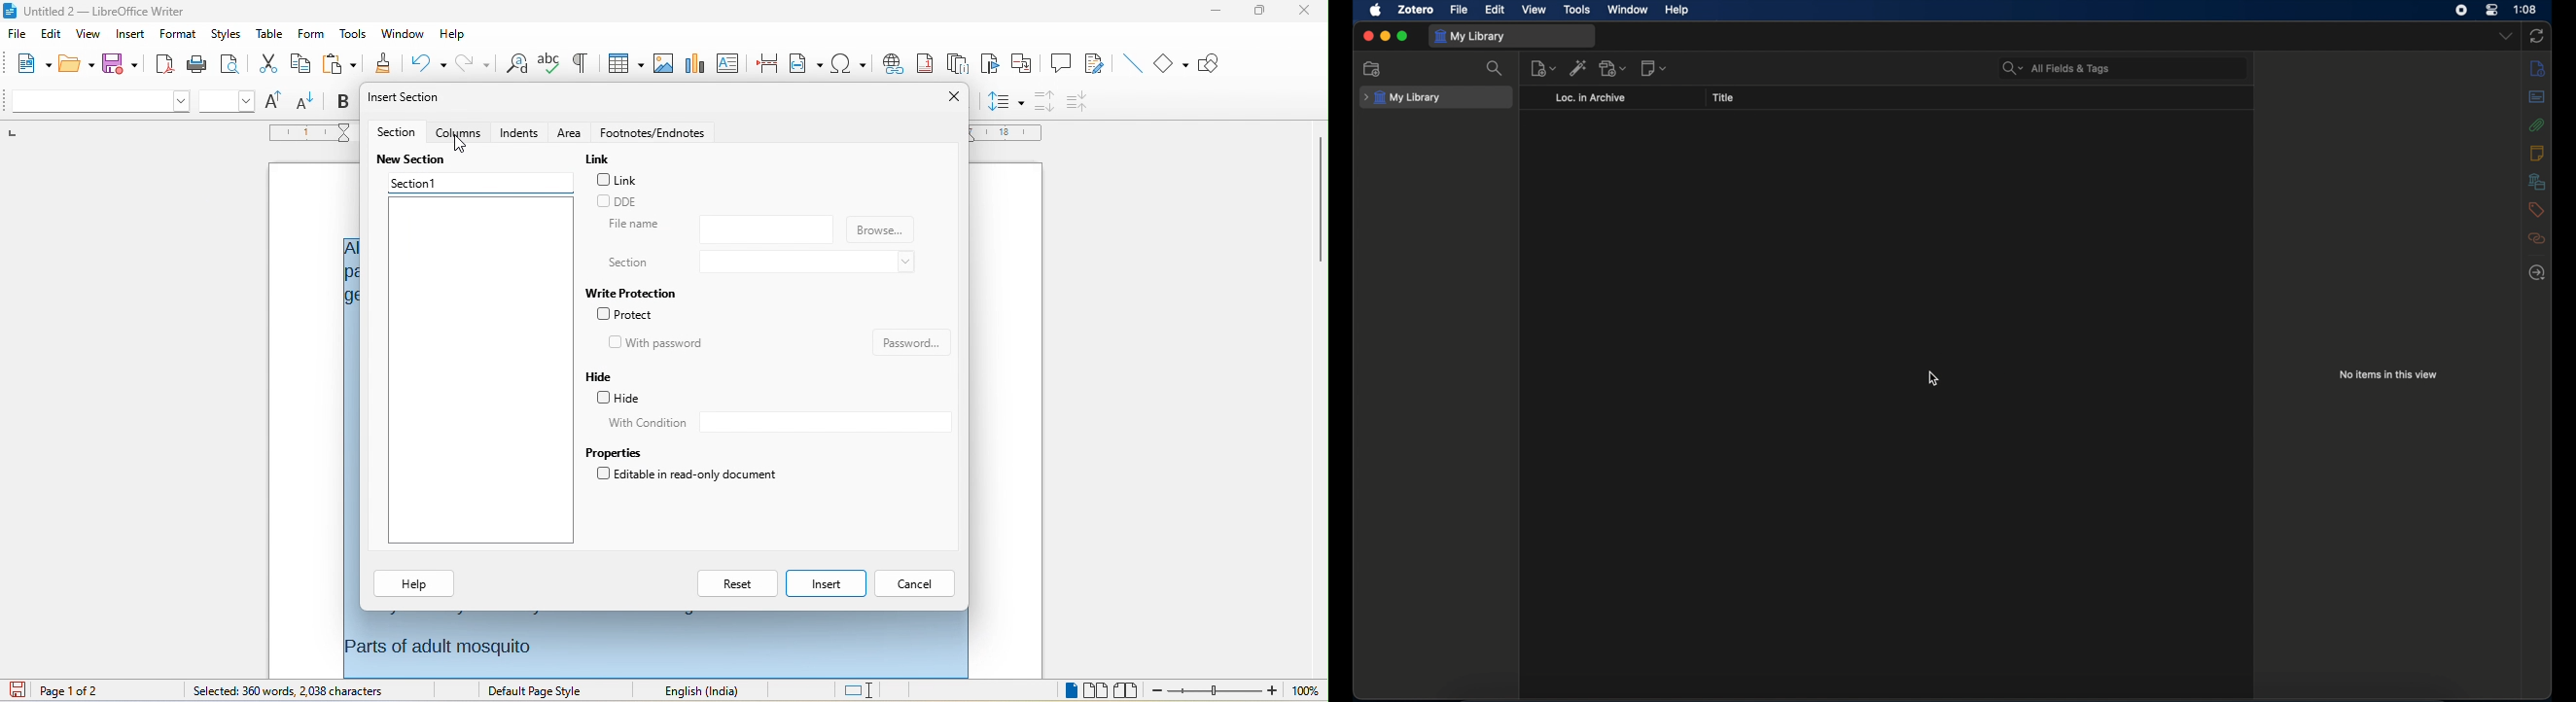 Image resolution: width=2576 pixels, height=728 pixels. What do you see at coordinates (197, 62) in the screenshot?
I see `print` at bounding box center [197, 62].